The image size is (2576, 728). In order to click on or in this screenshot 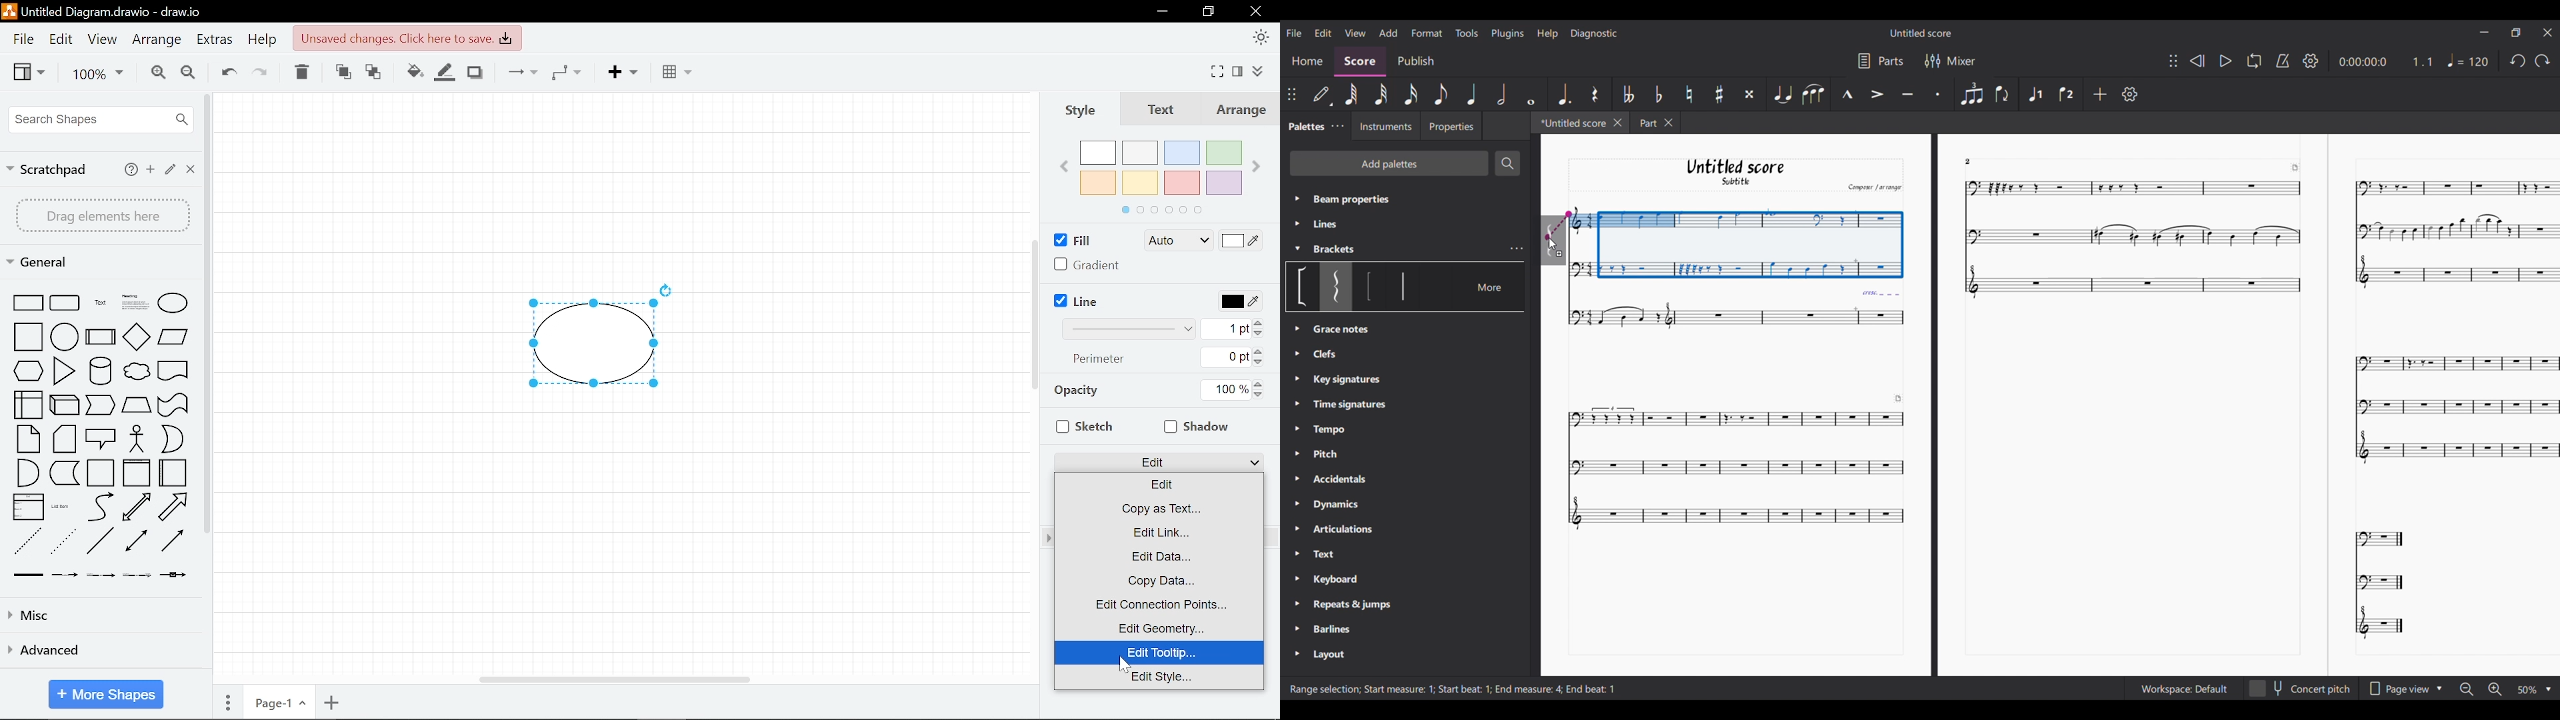, I will do `click(172, 438)`.